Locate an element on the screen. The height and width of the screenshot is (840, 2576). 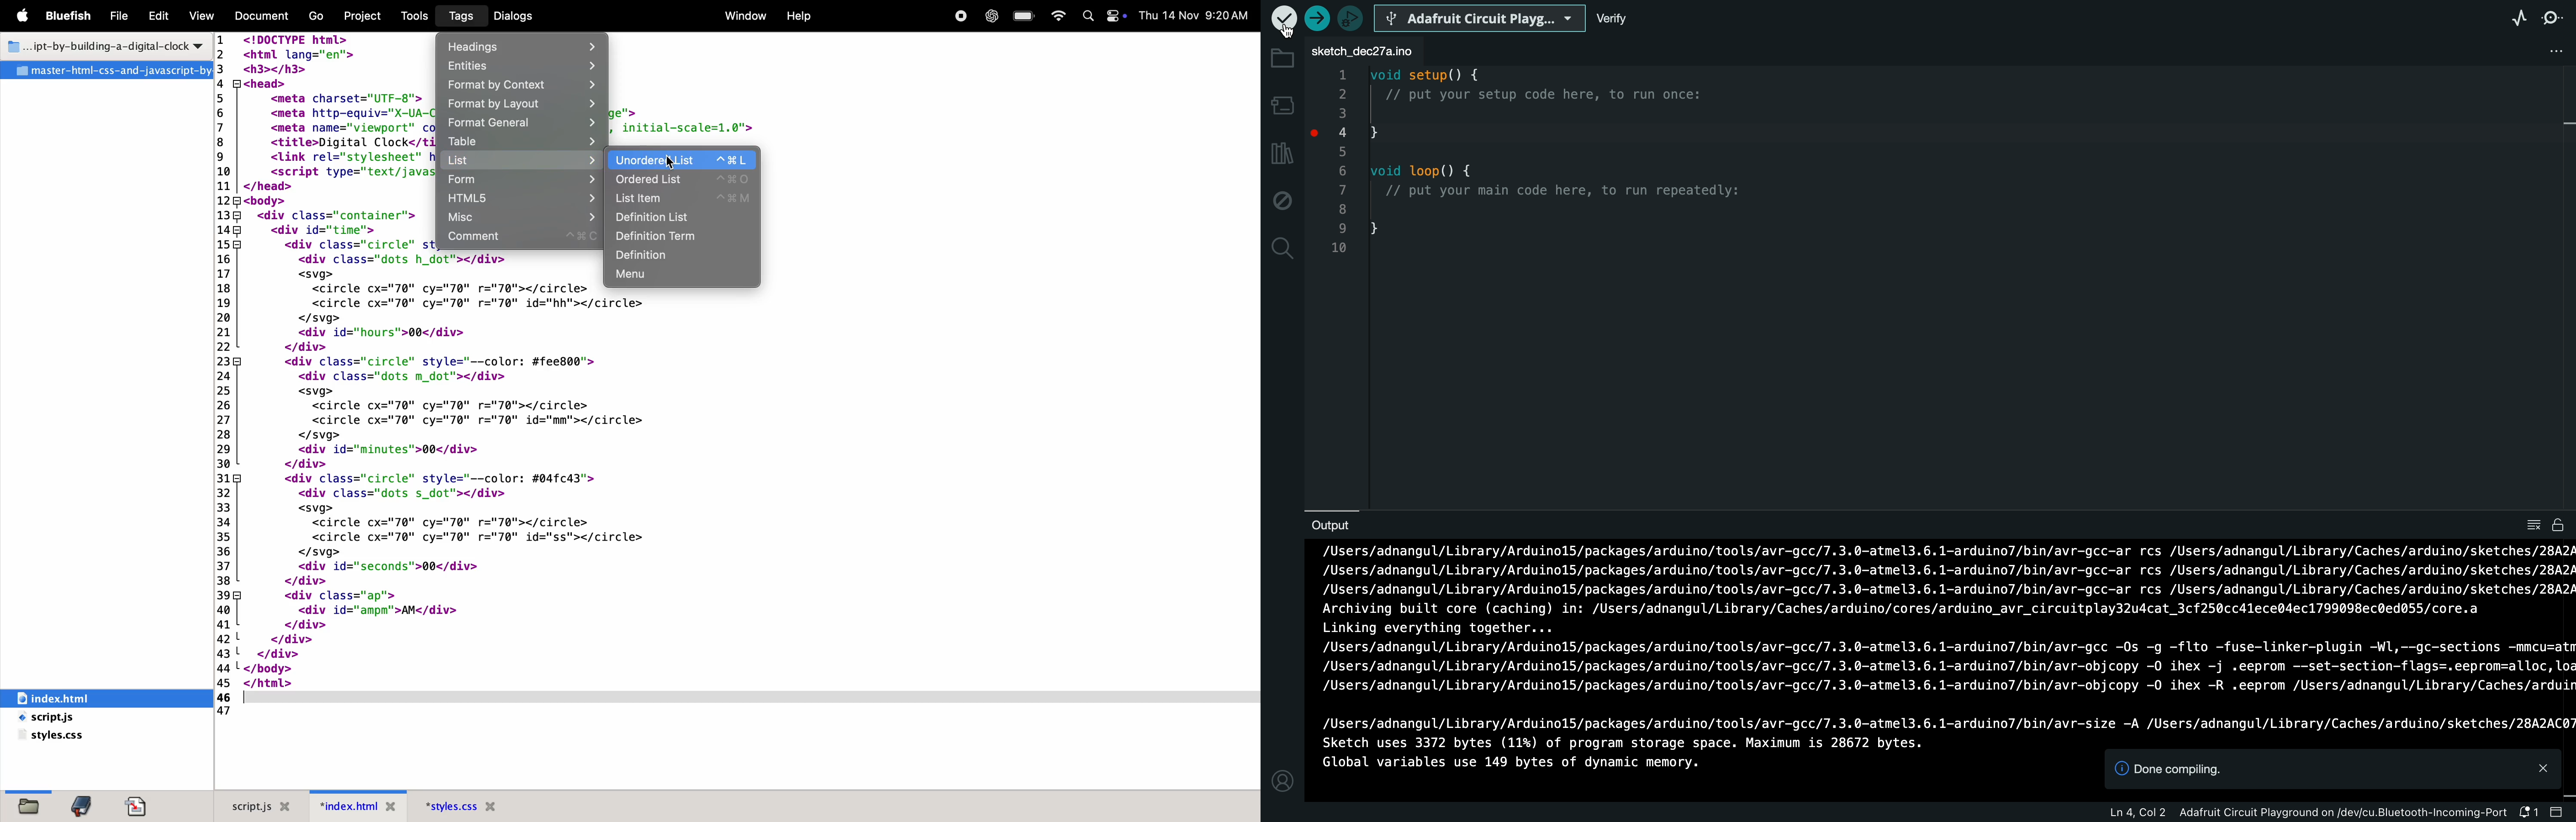
tools is located at coordinates (415, 16).